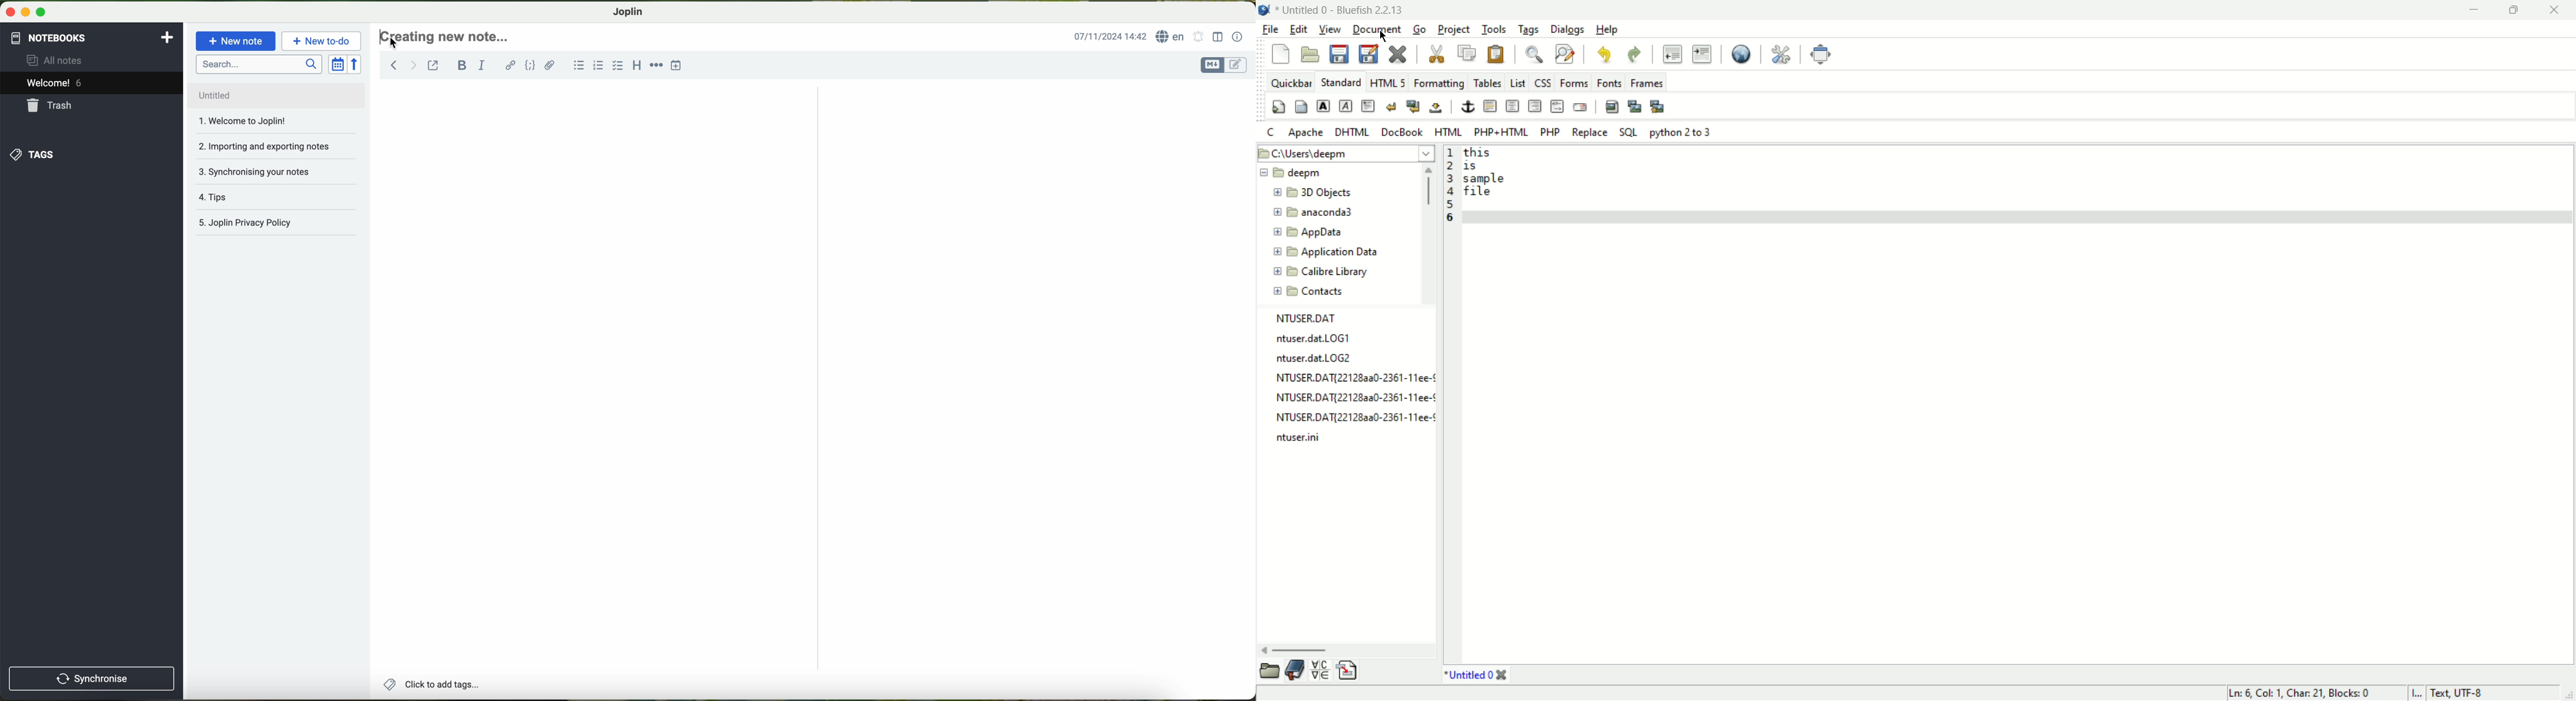 The width and height of the screenshot is (2576, 728). What do you see at coordinates (2297, 693) in the screenshot?
I see `ln, col, char, blocks` at bounding box center [2297, 693].